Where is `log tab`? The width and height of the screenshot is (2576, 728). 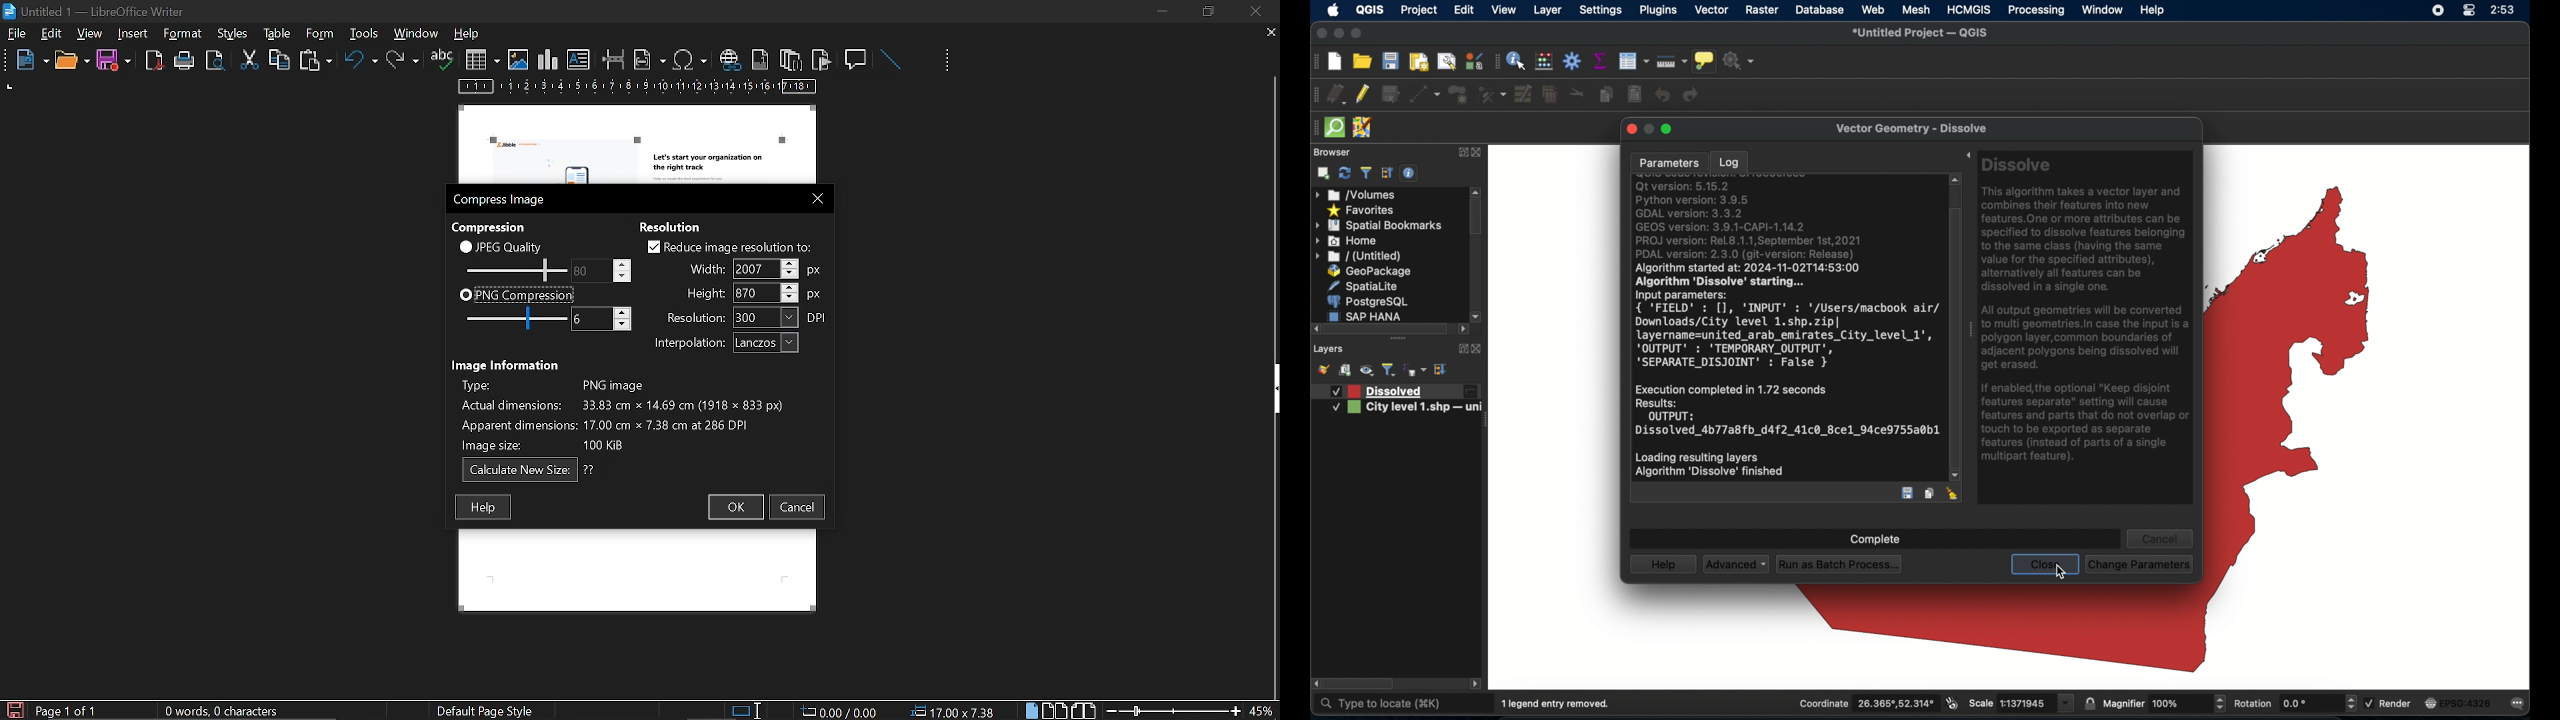
log tab is located at coordinates (1728, 160).